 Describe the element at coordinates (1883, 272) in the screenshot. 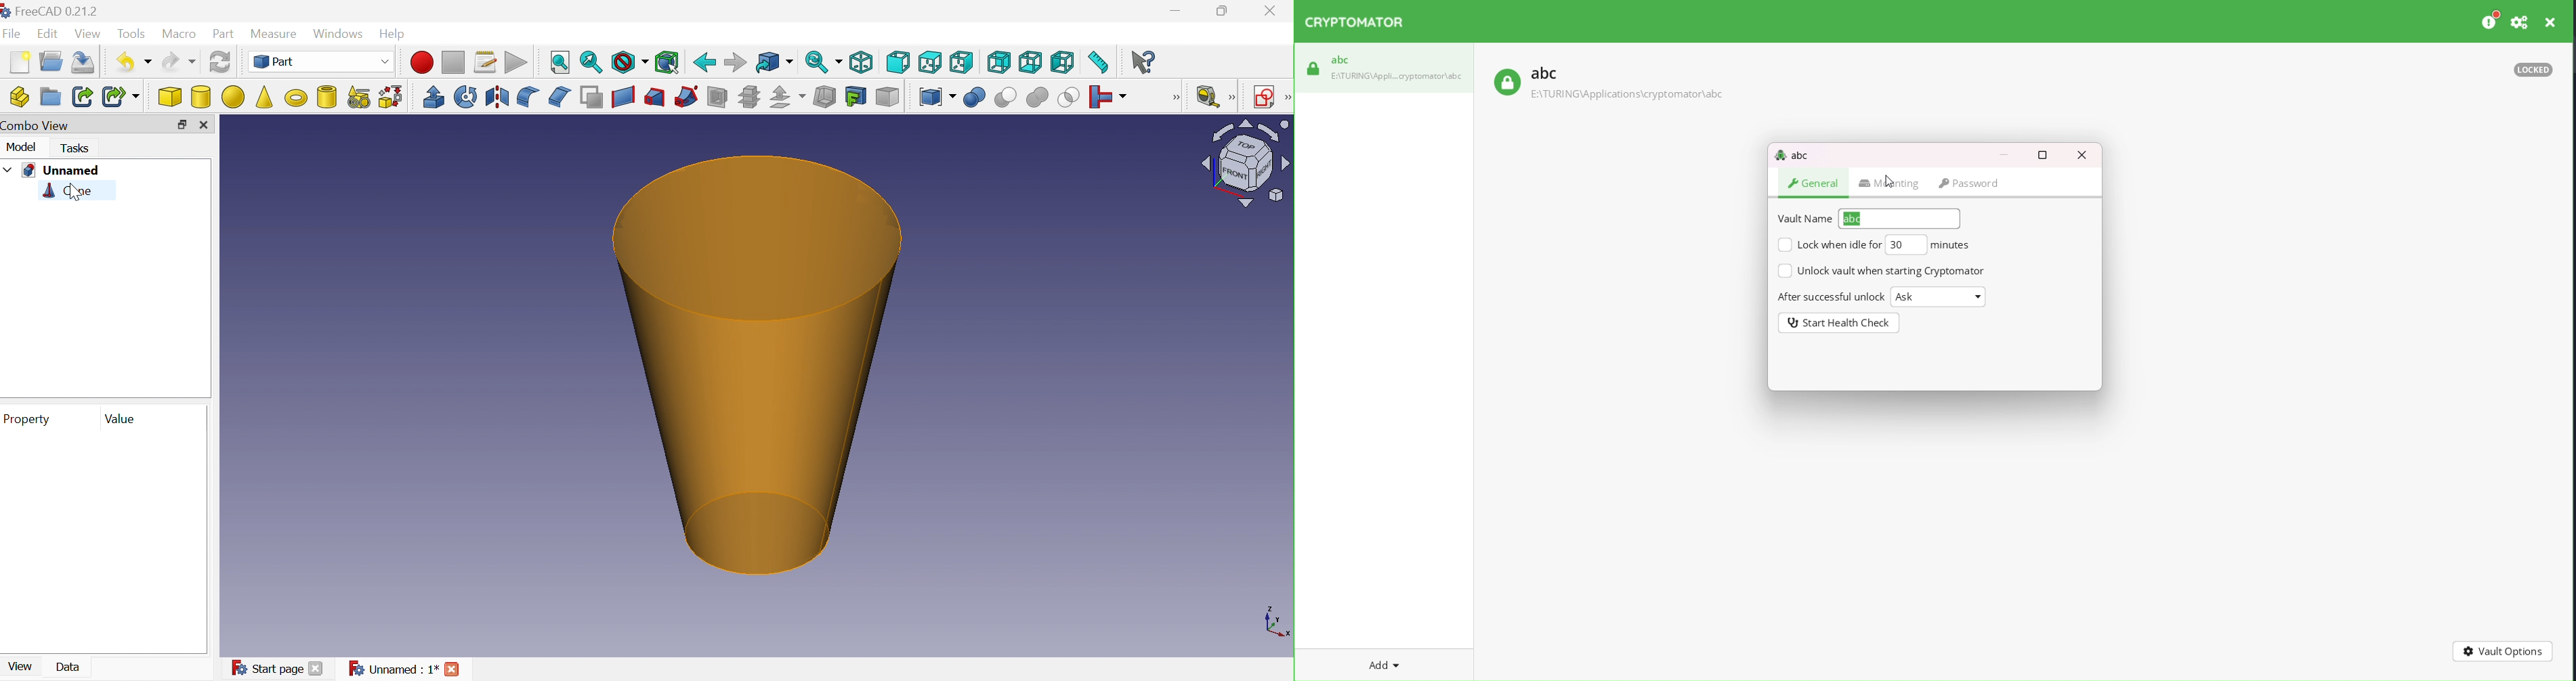

I see `unlock vault when starting app` at that location.